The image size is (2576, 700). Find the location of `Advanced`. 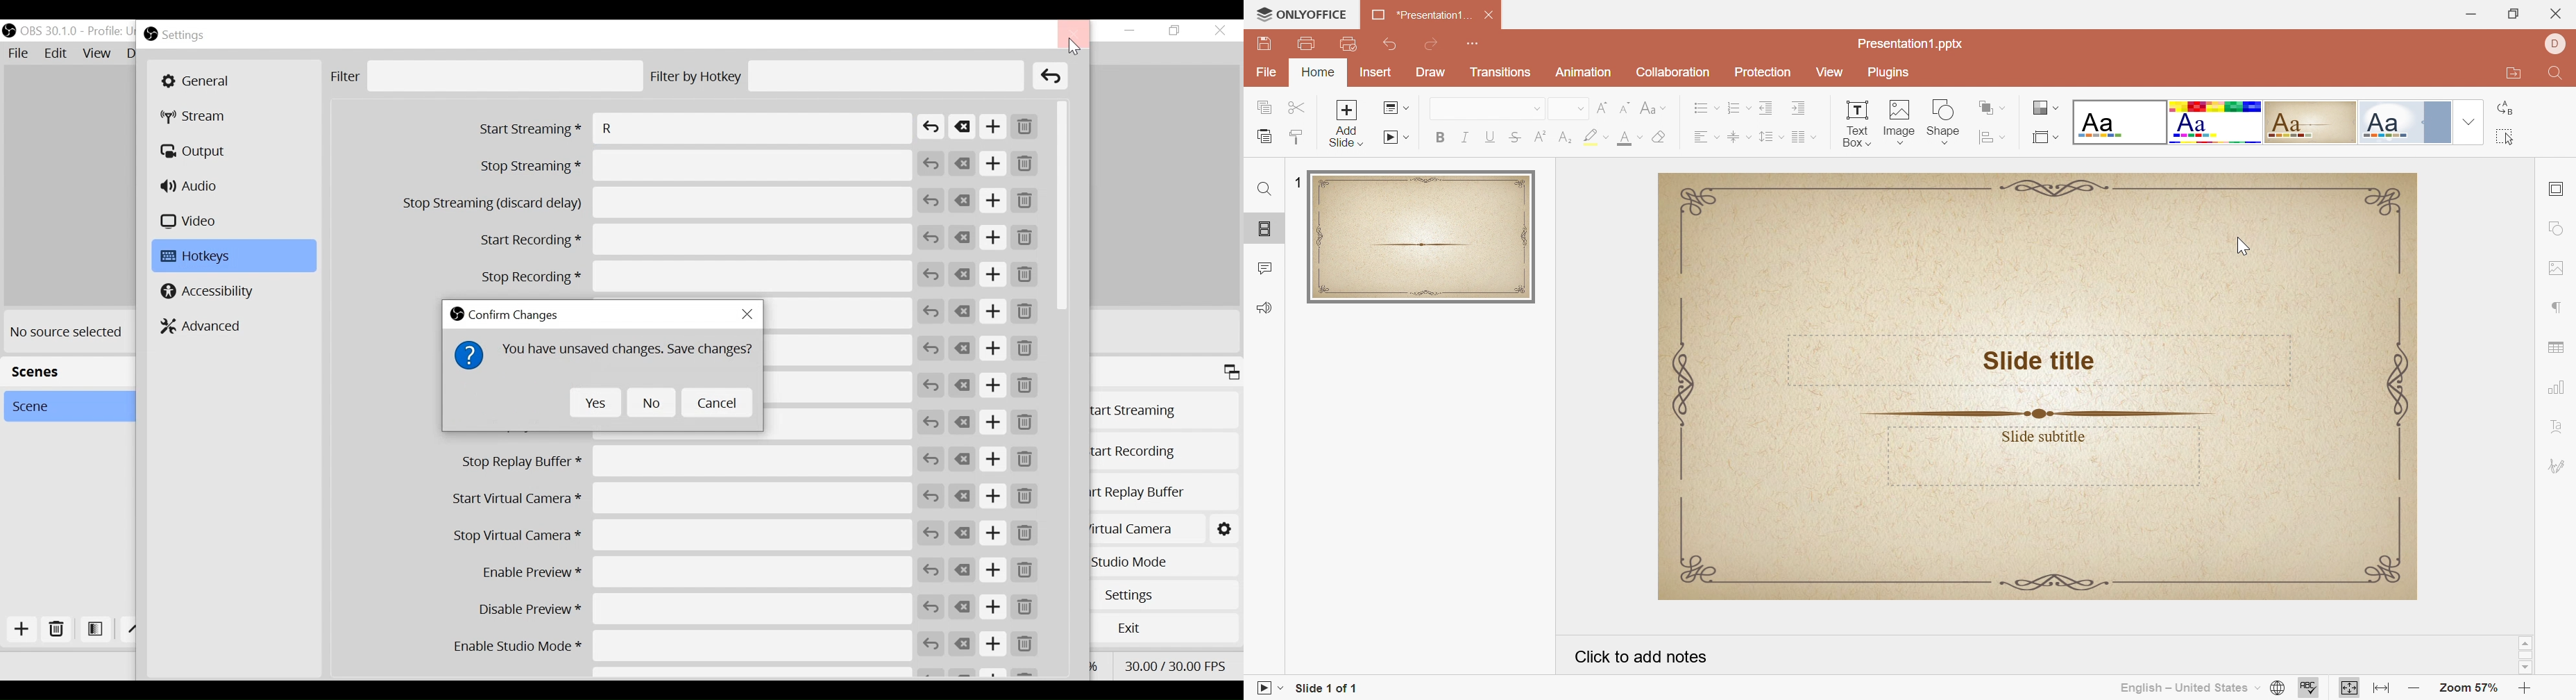

Advanced is located at coordinates (207, 325).